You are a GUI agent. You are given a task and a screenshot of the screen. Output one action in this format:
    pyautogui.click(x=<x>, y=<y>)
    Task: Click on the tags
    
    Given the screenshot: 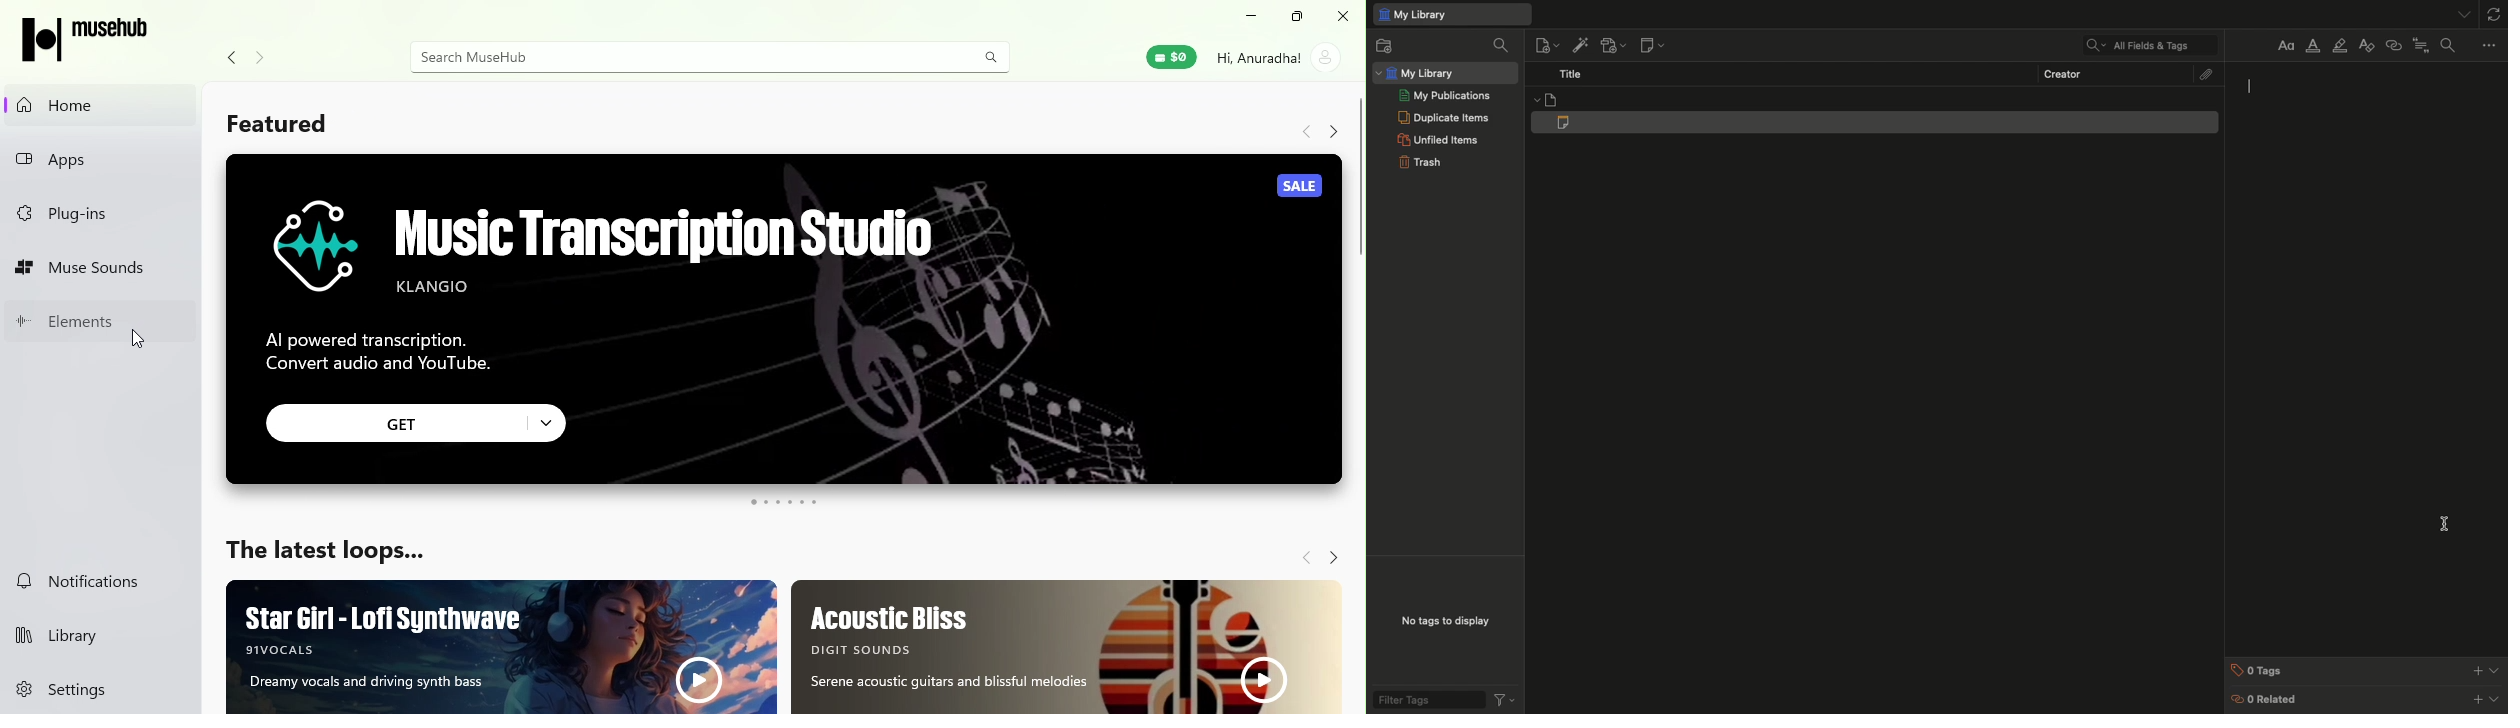 What is the action you would take?
    pyautogui.click(x=2367, y=670)
    